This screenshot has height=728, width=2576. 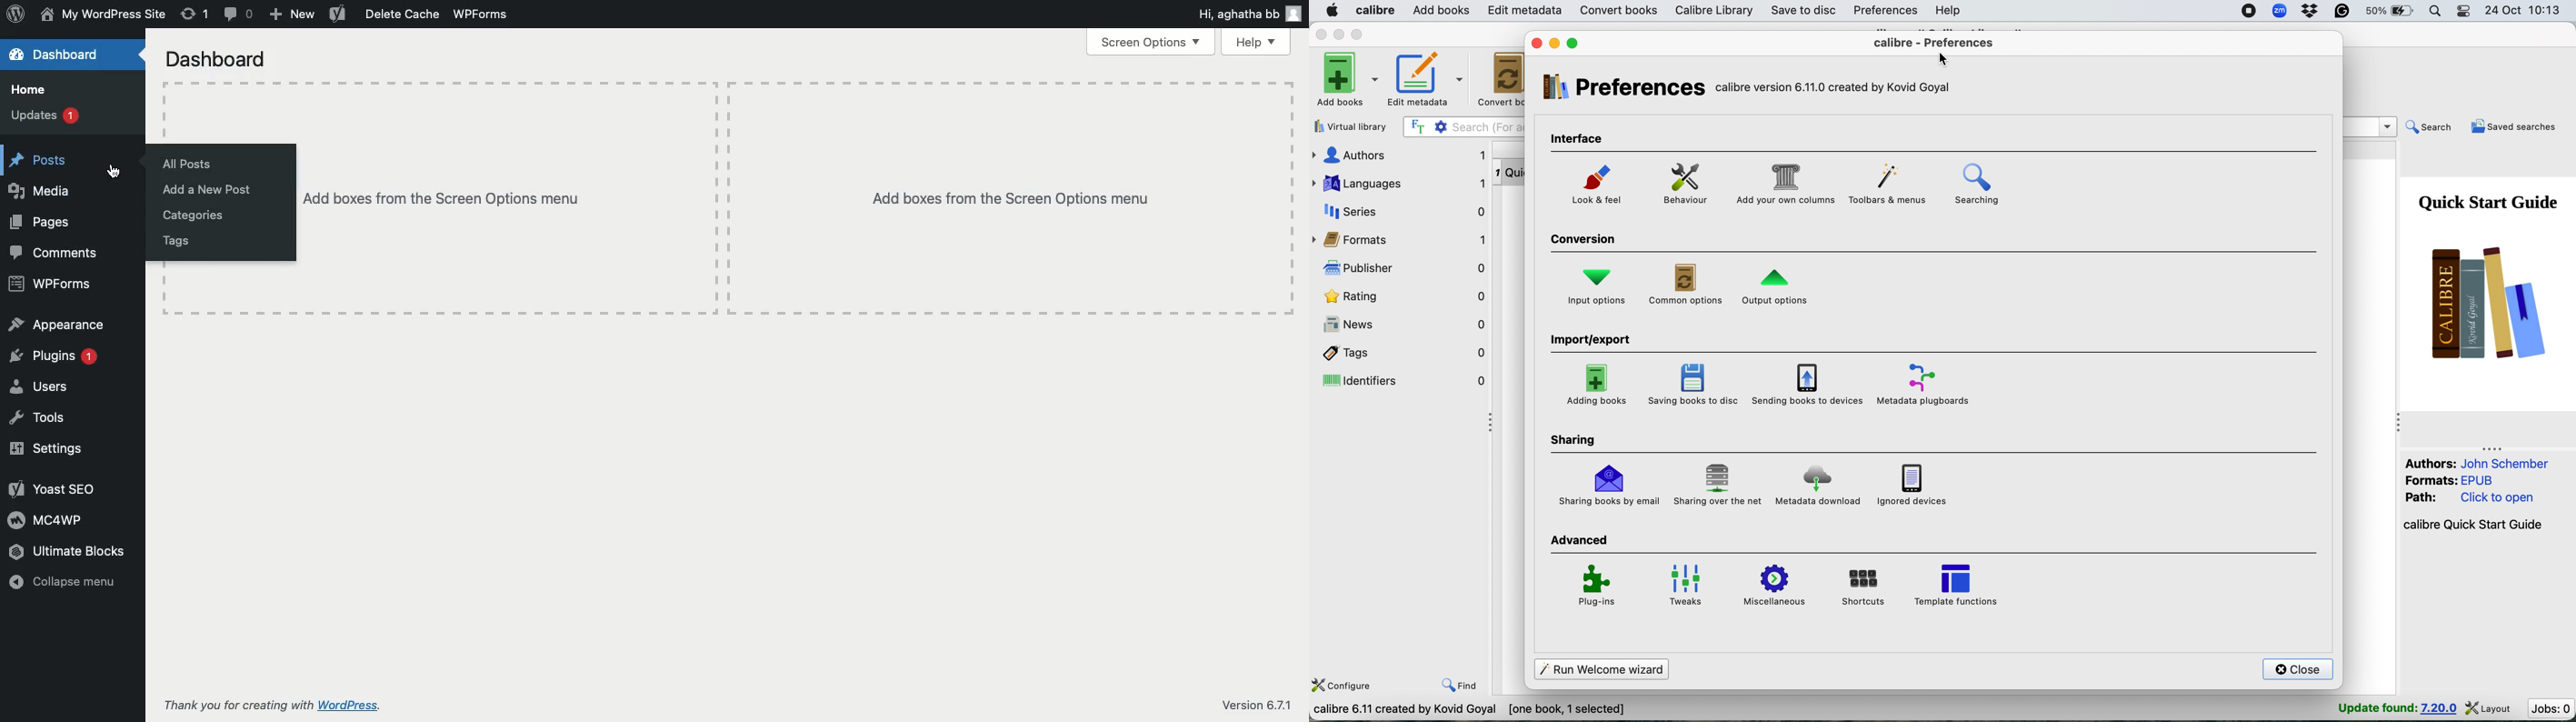 I want to click on metadata plugboards, so click(x=1922, y=386).